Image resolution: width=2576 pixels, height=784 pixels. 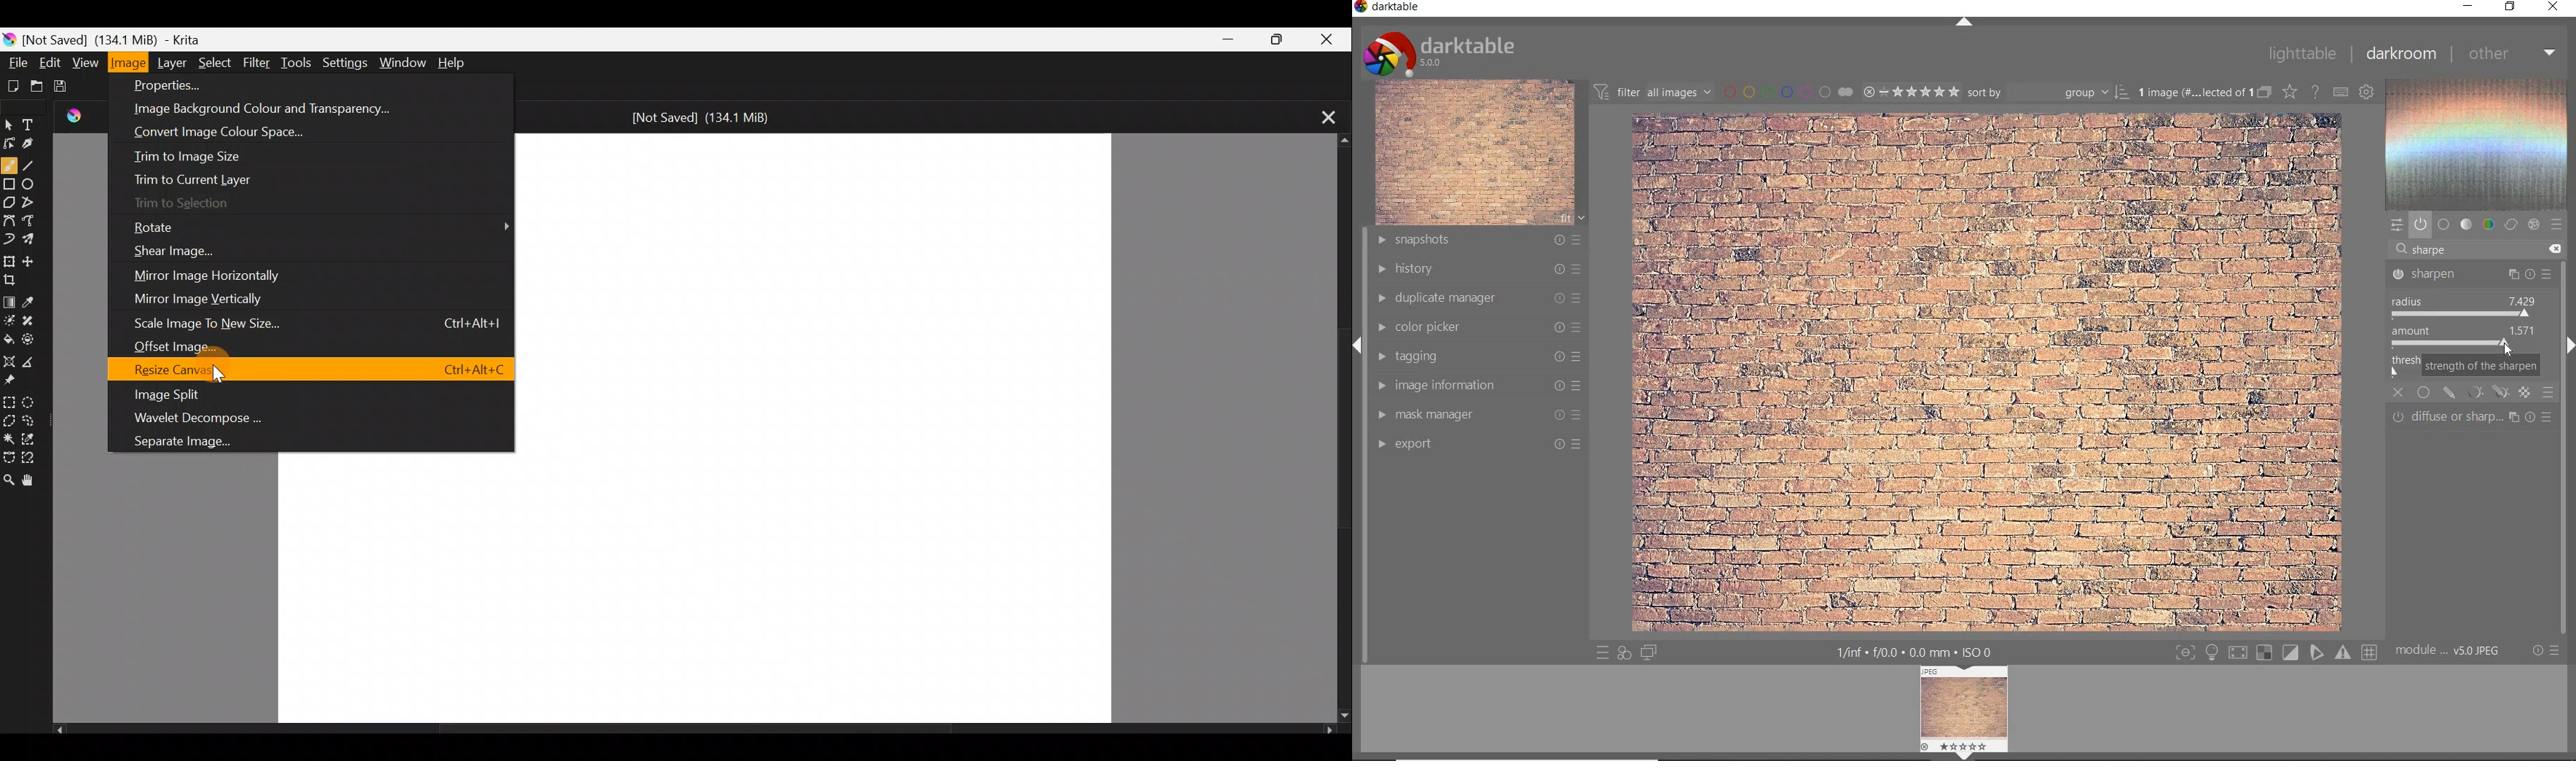 What do you see at coordinates (2301, 53) in the screenshot?
I see `lighttable` at bounding box center [2301, 53].